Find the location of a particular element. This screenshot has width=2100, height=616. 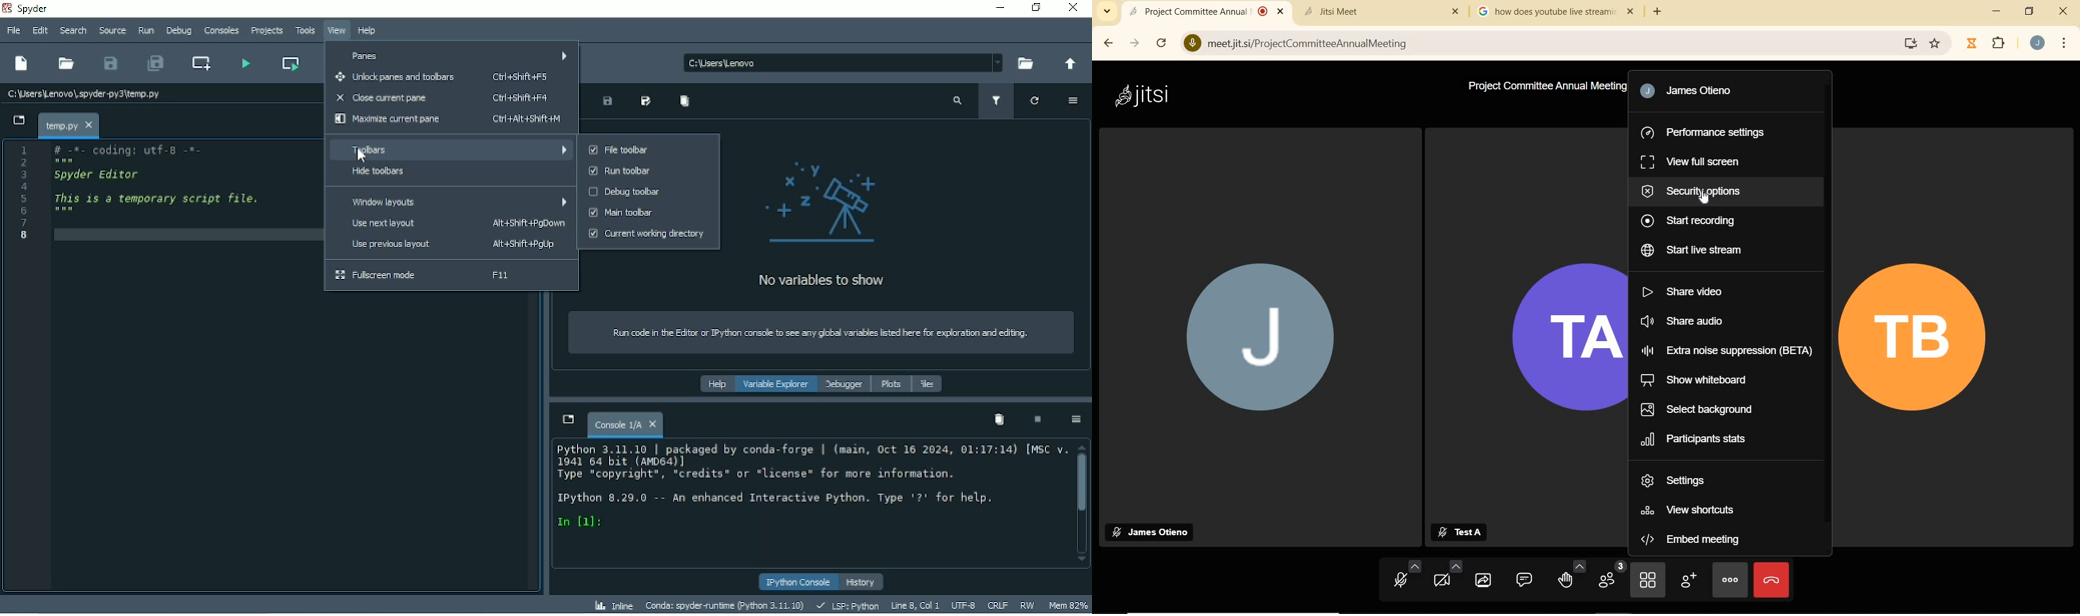

Maximize current pane is located at coordinates (449, 119).